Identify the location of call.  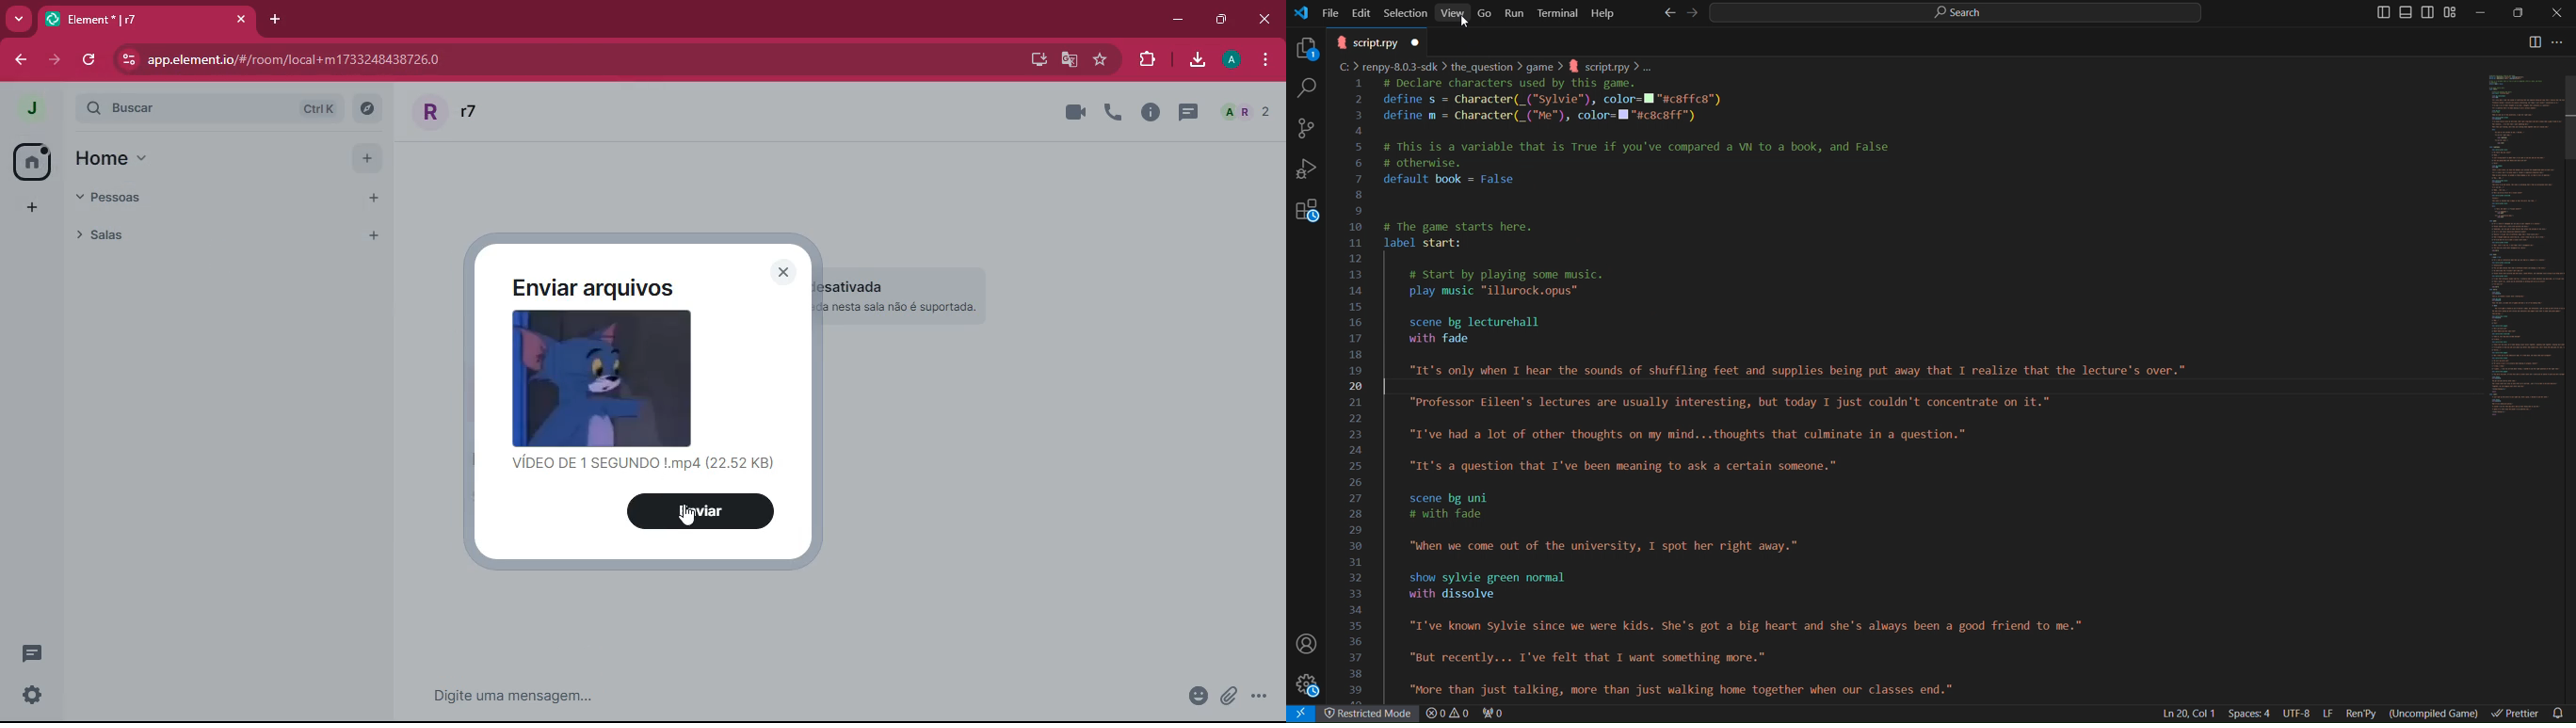
(1113, 112).